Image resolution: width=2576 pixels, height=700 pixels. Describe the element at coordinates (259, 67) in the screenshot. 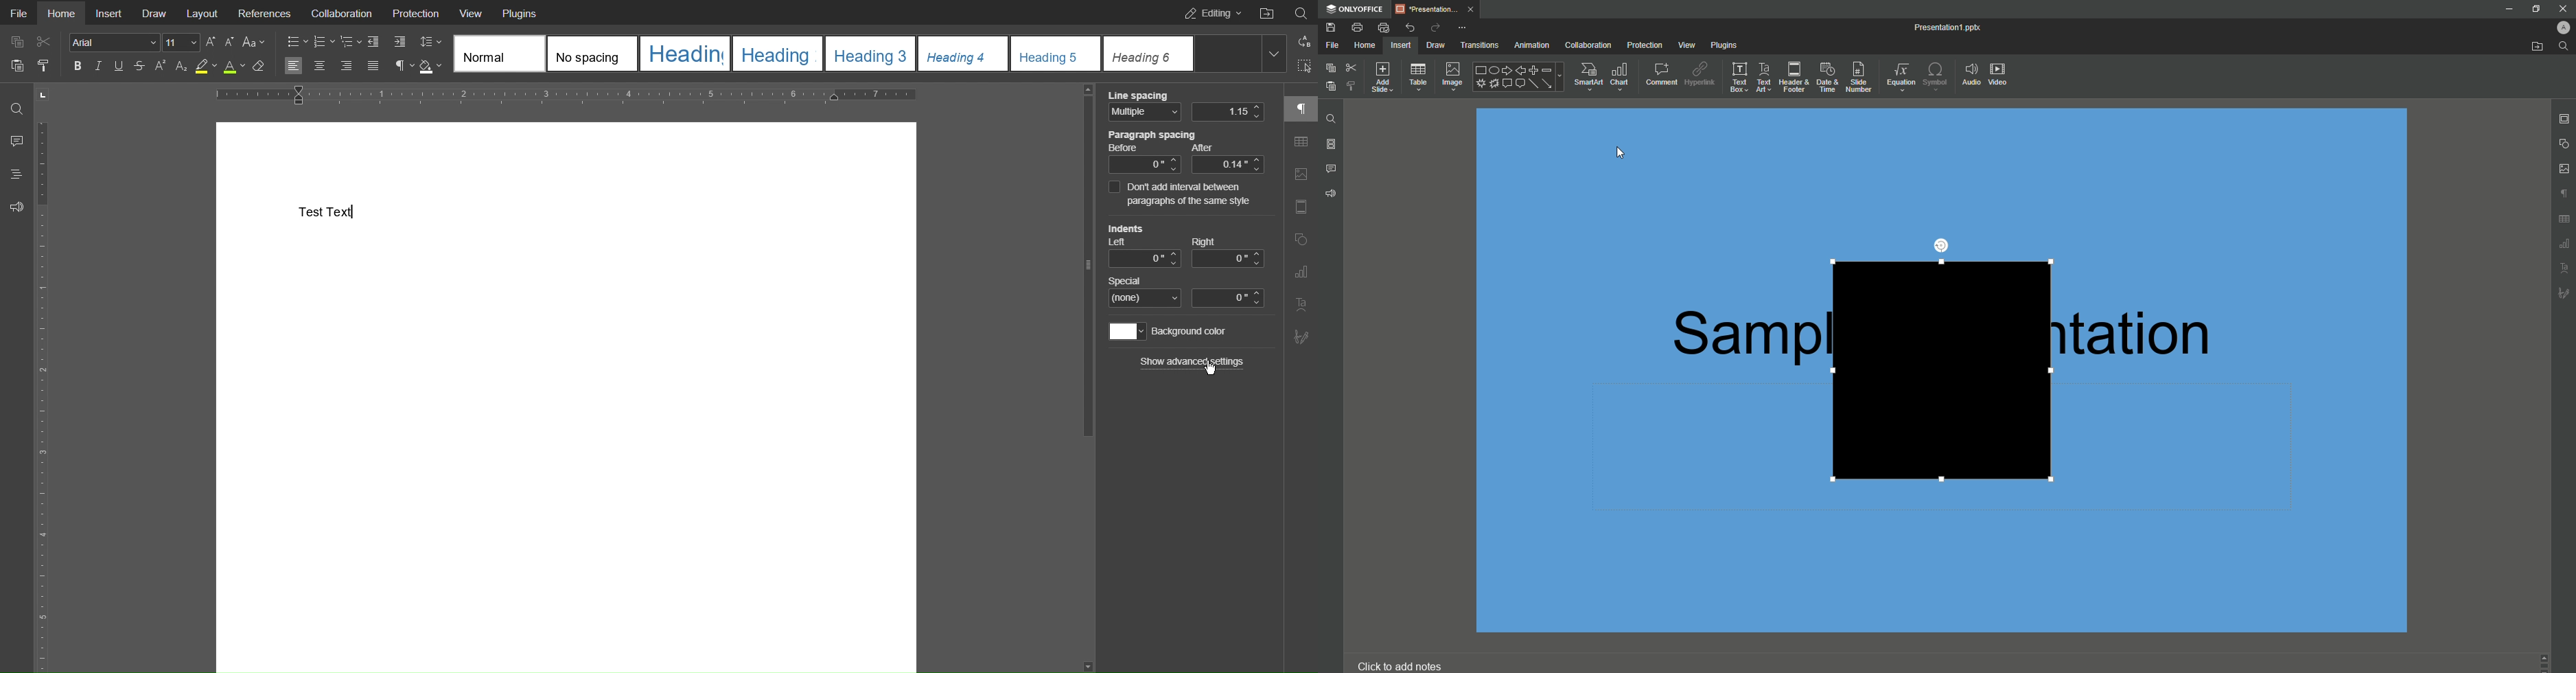

I see `Erase` at that location.